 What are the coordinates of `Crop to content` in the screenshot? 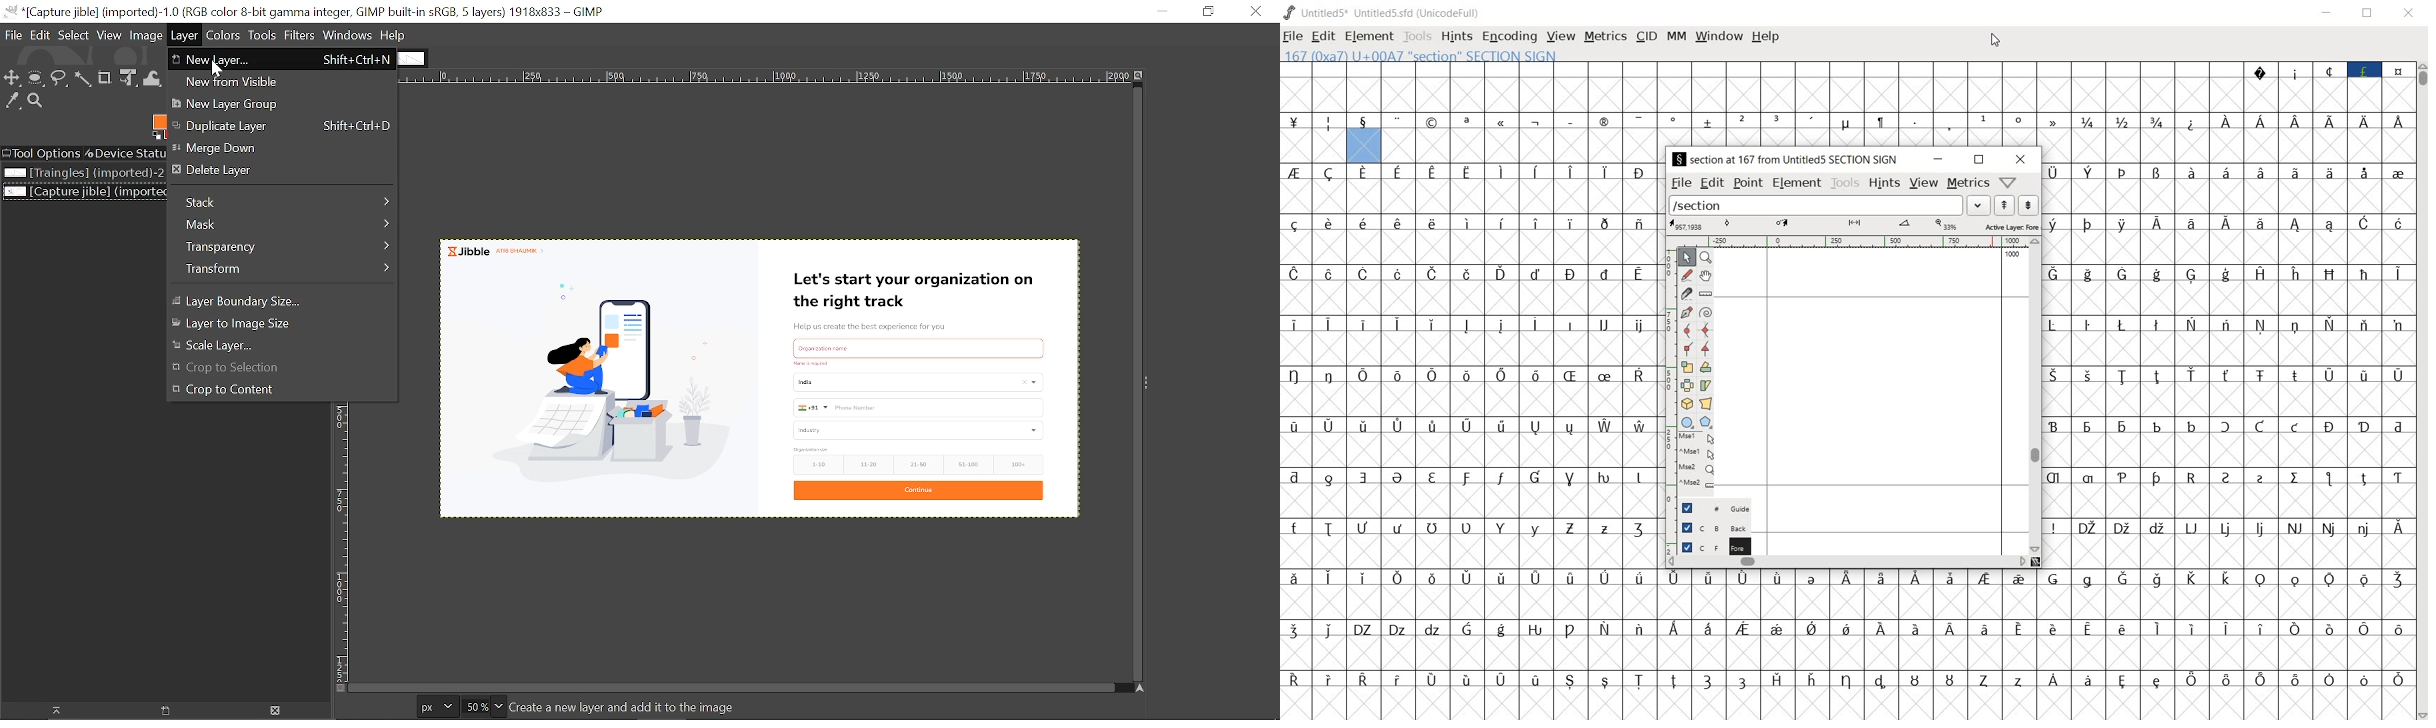 It's located at (282, 390).